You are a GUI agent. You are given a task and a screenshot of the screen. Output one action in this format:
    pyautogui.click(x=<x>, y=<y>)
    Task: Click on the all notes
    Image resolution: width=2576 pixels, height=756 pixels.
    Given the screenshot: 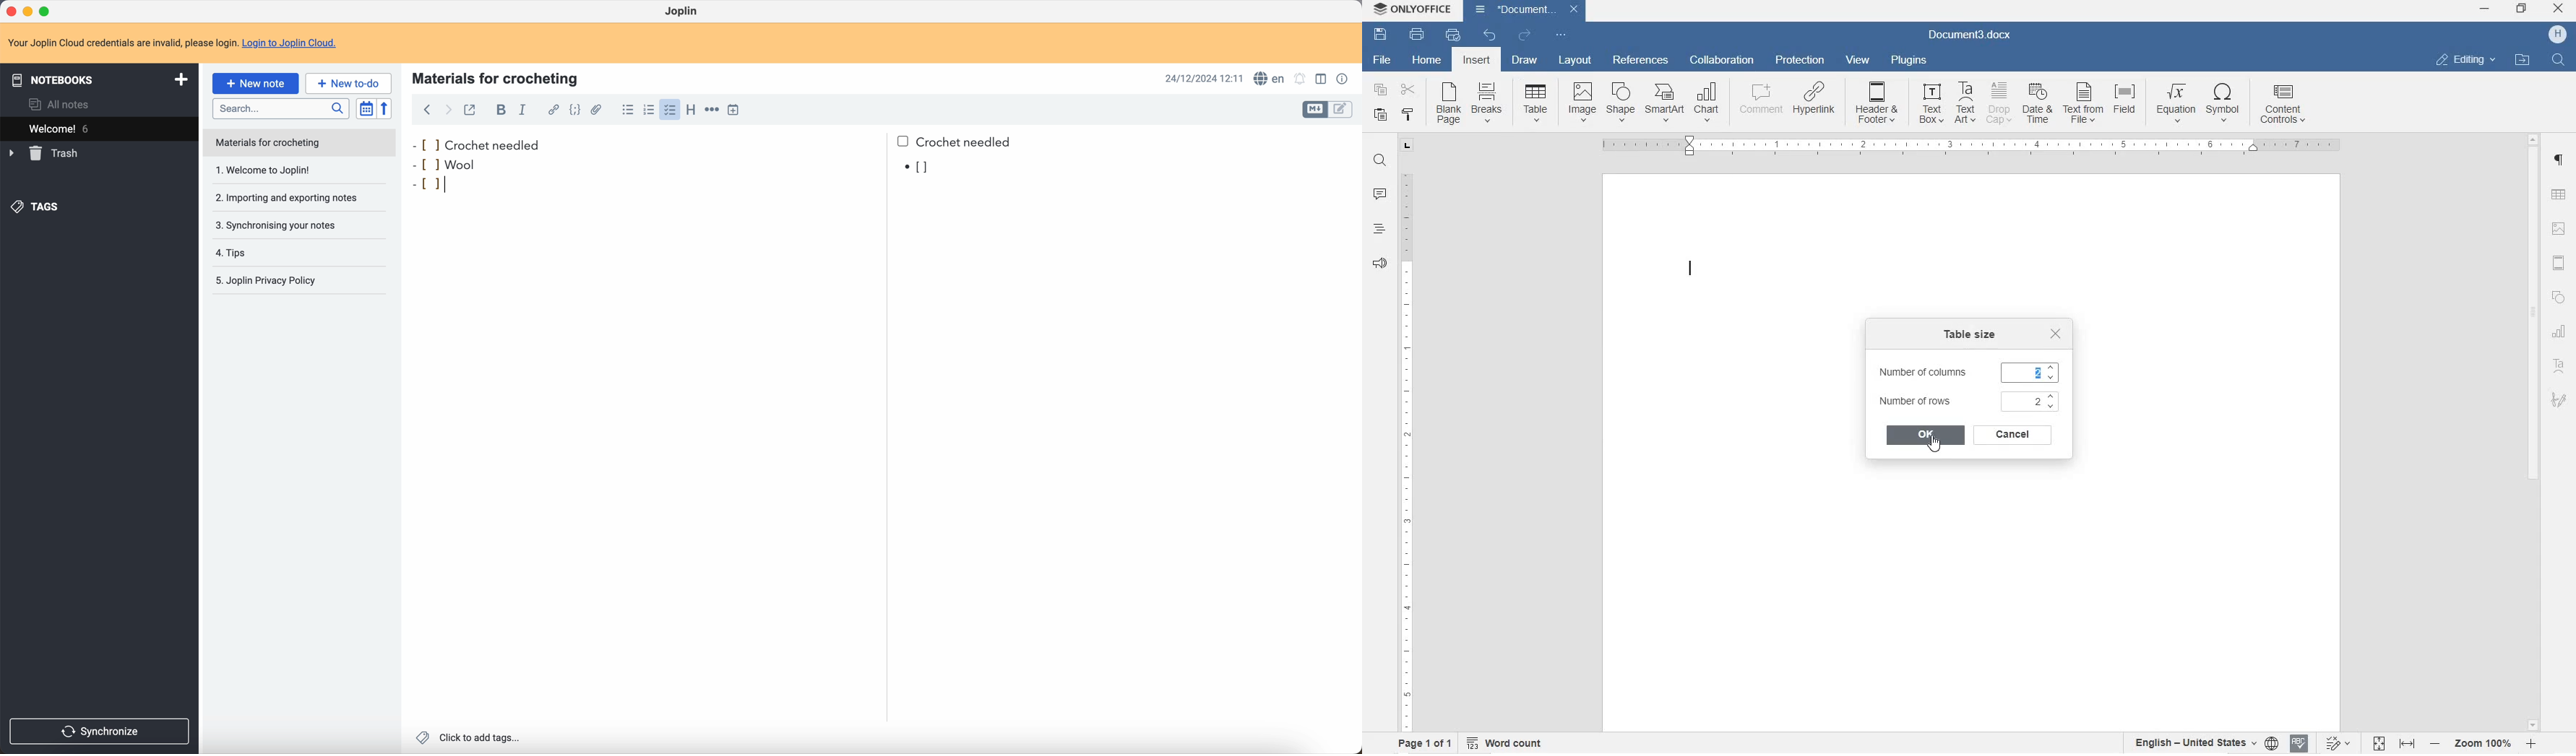 What is the action you would take?
    pyautogui.click(x=62, y=104)
    